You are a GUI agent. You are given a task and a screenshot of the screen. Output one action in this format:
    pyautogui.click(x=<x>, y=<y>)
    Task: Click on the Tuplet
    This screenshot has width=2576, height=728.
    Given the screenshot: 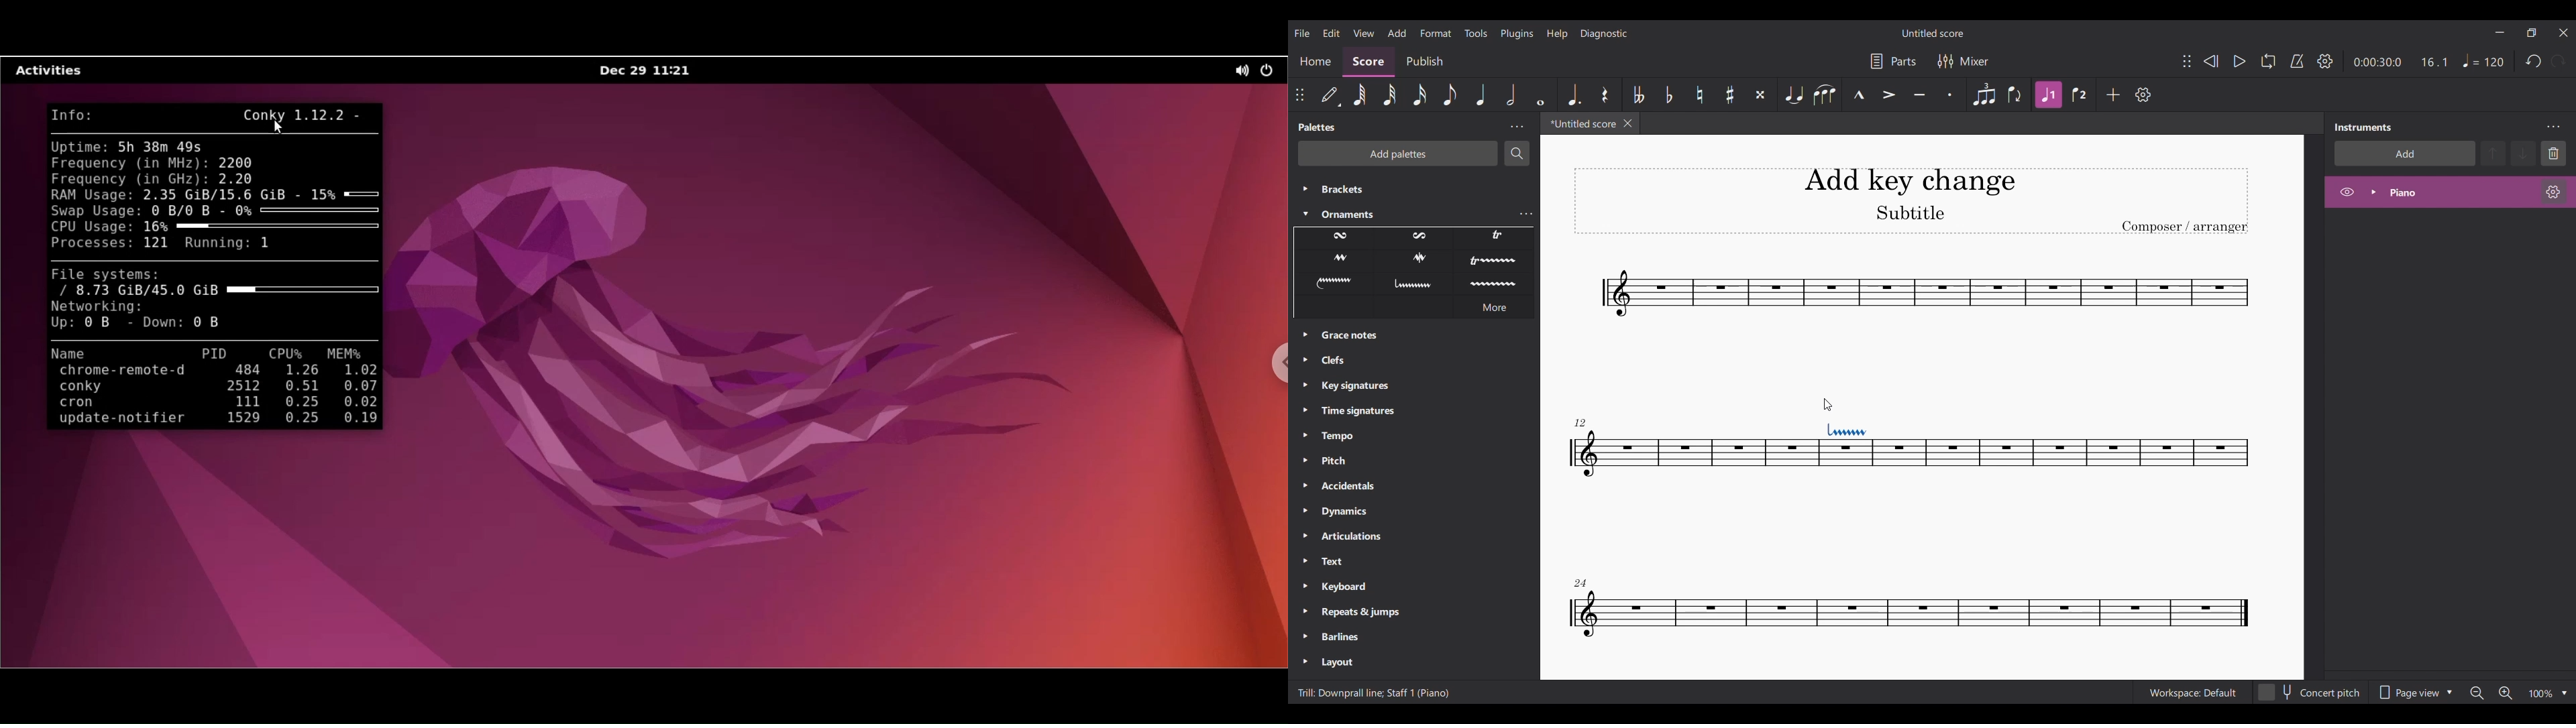 What is the action you would take?
    pyautogui.click(x=1984, y=95)
    